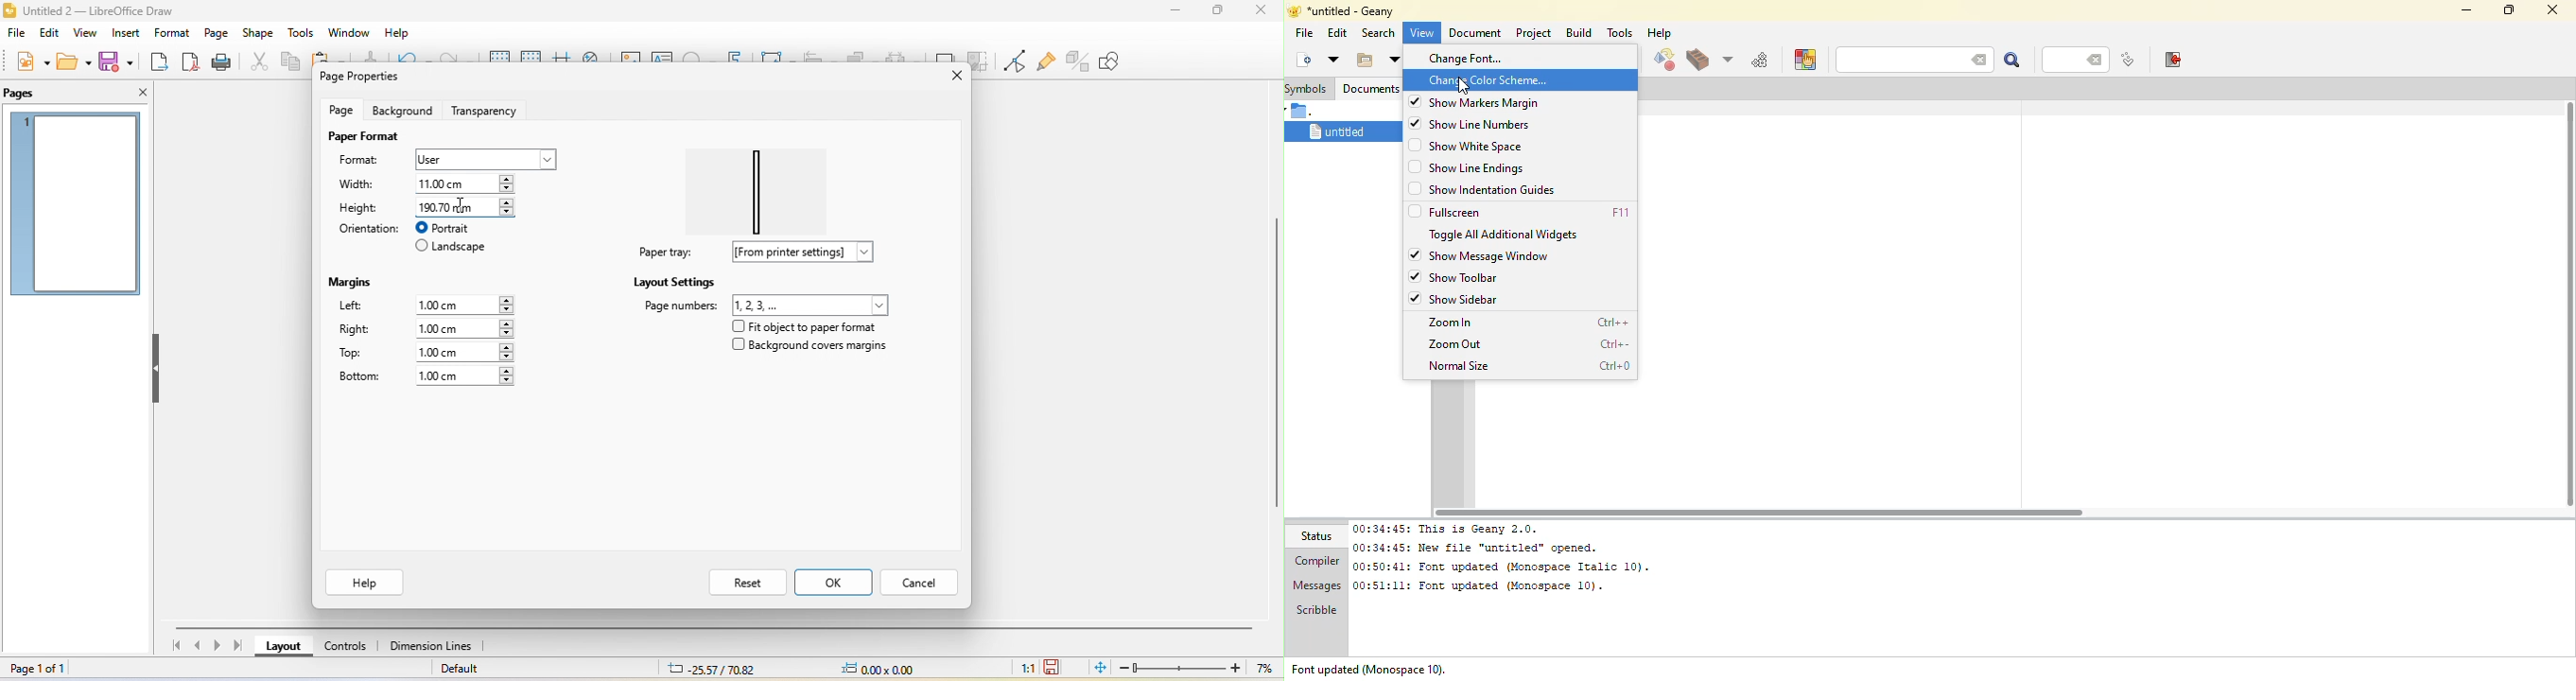  What do you see at coordinates (471, 671) in the screenshot?
I see `default` at bounding box center [471, 671].